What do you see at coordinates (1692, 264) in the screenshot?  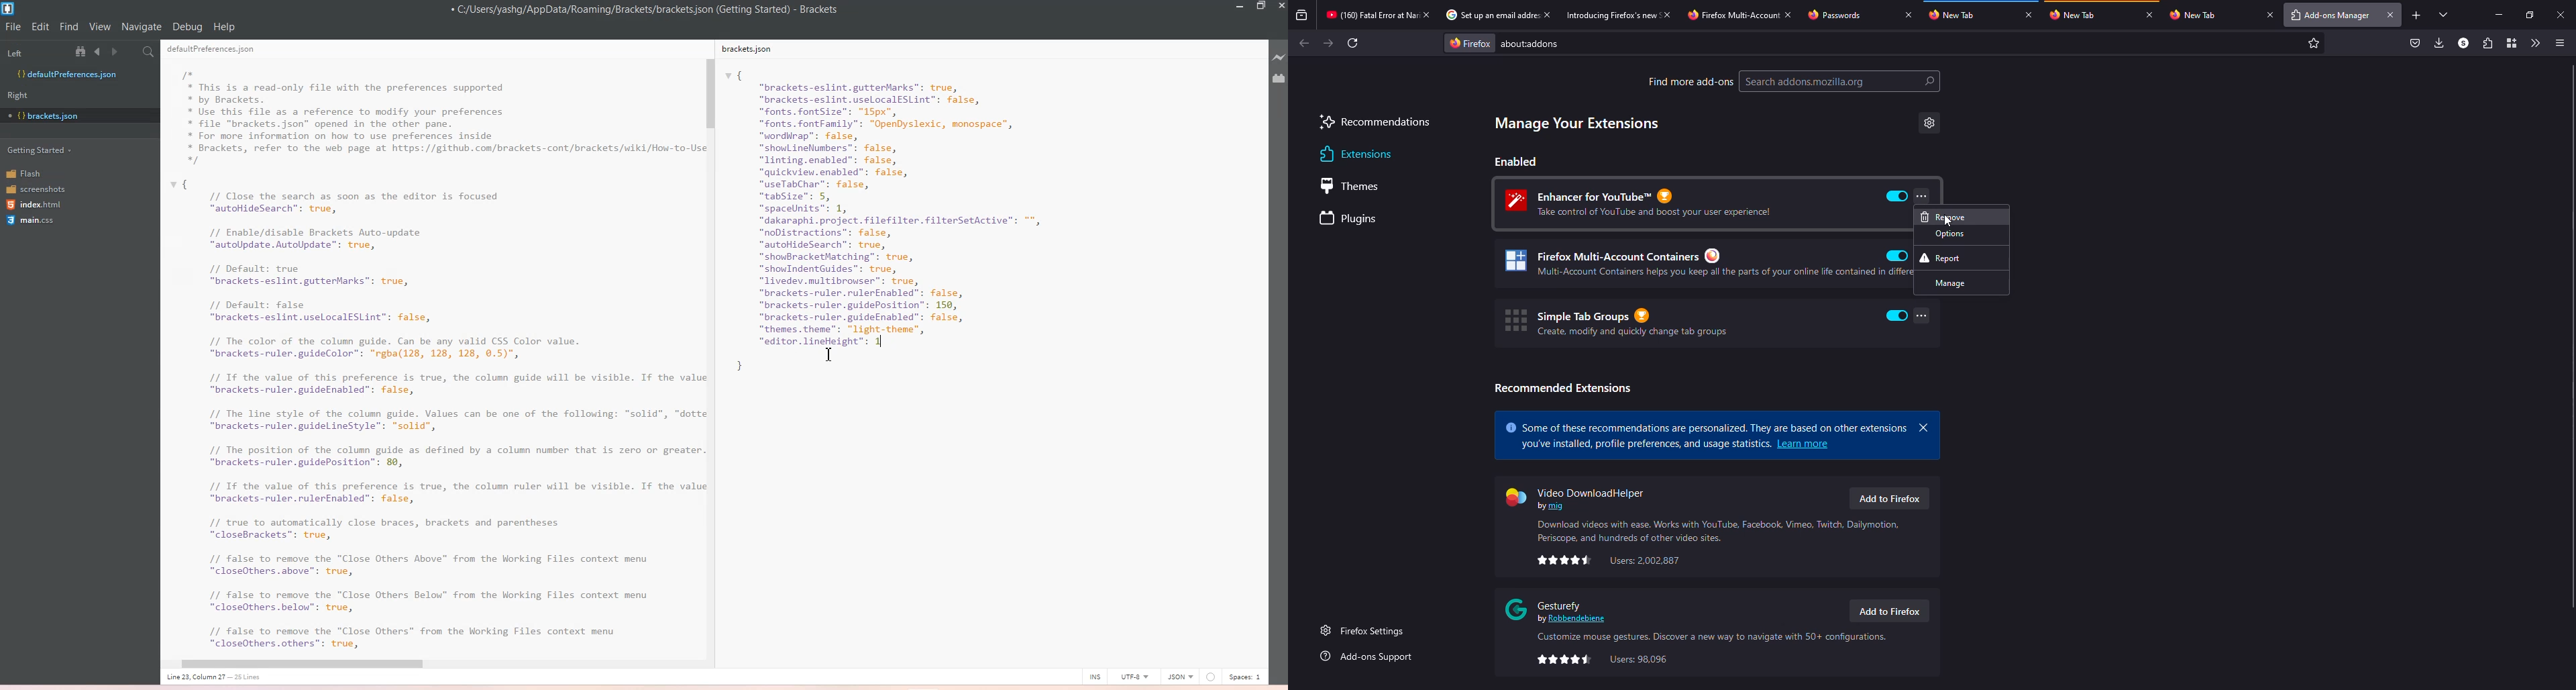 I see `multi-account` at bounding box center [1692, 264].